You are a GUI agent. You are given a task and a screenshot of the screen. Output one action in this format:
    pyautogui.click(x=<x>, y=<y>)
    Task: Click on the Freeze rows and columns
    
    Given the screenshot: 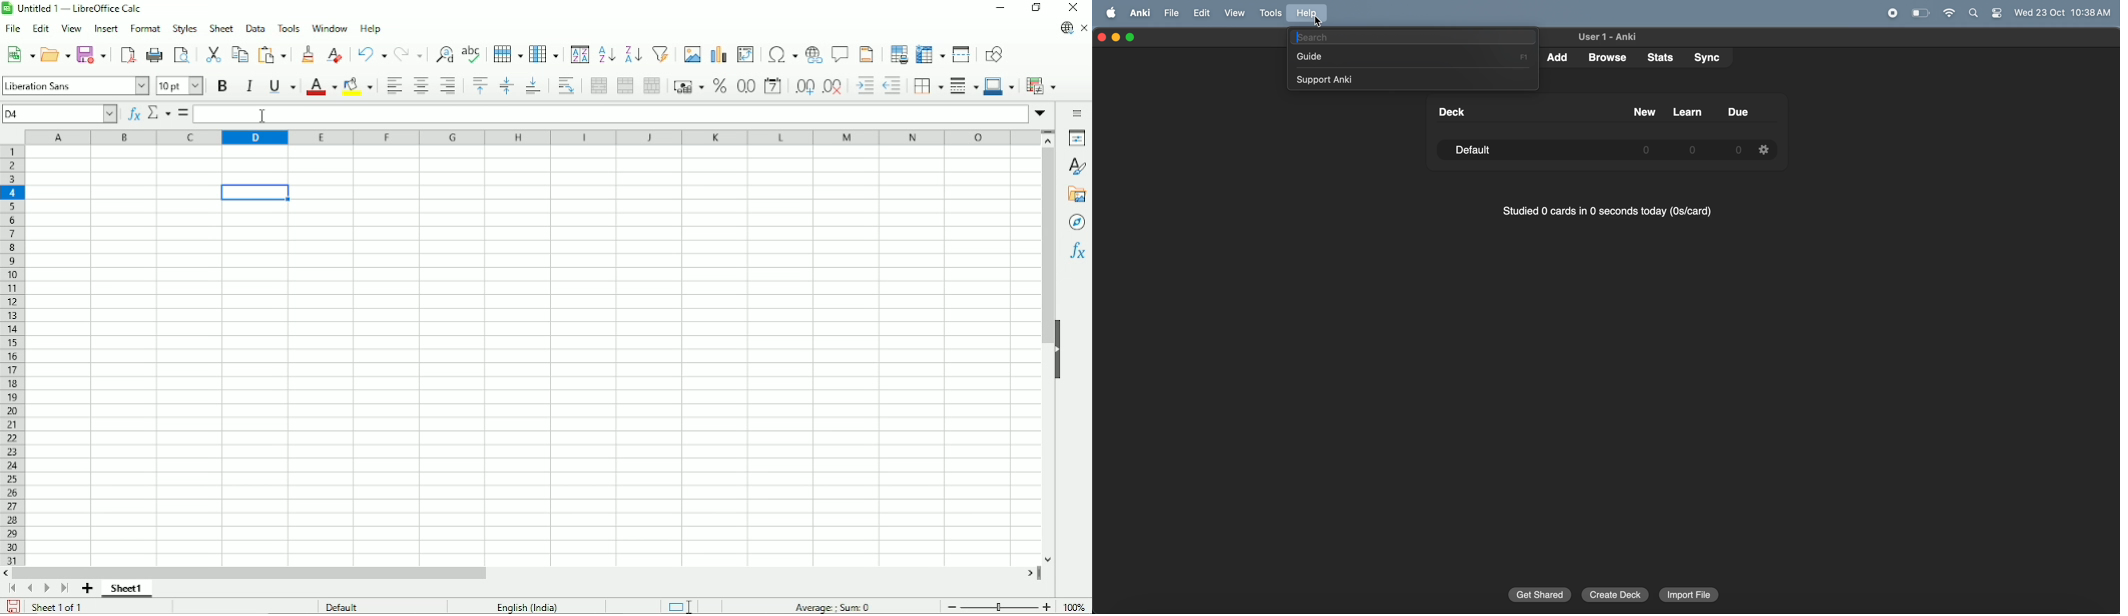 What is the action you would take?
    pyautogui.click(x=932, y=54)
    